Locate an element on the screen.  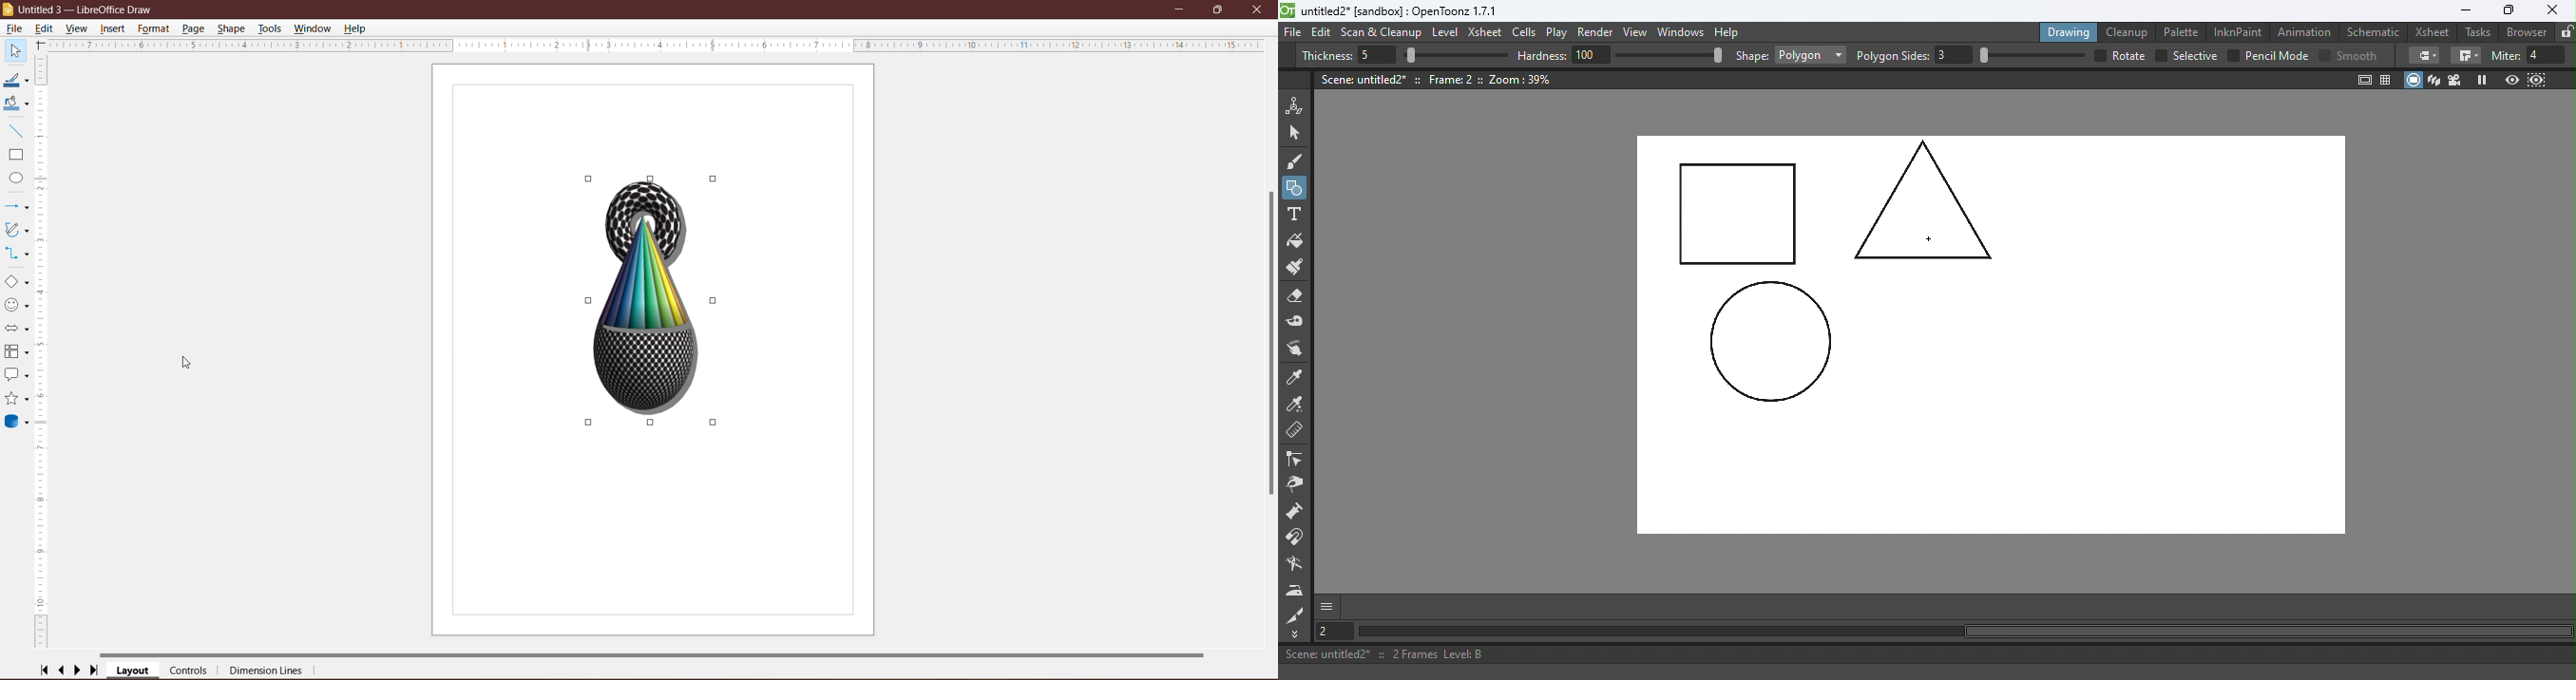
Shadow applied to the grouped object is located at coordinates (652, 301).